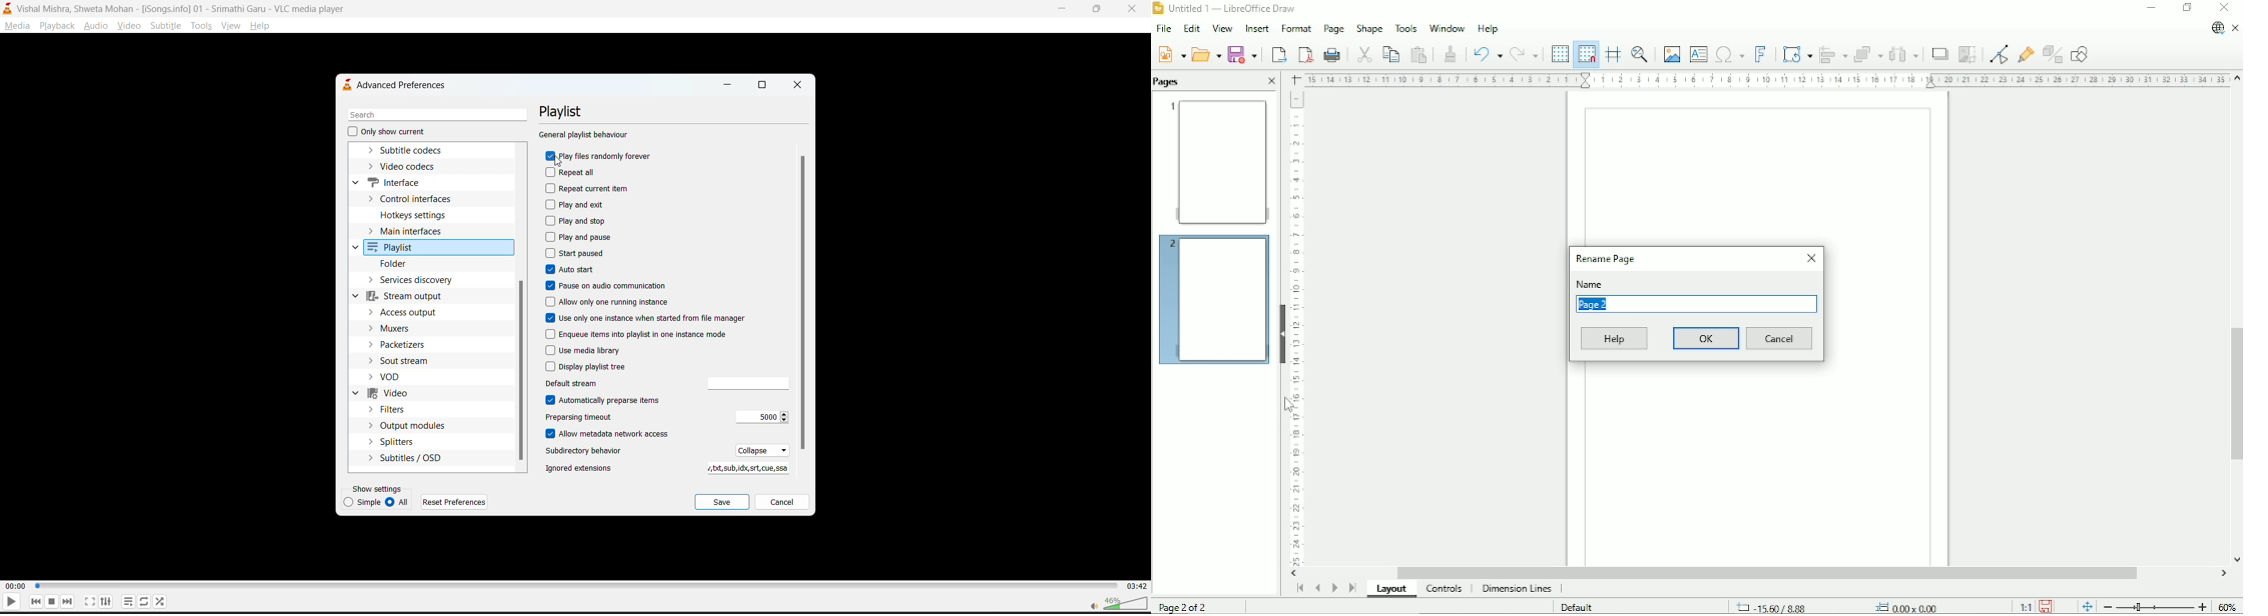 The height and width of the screenshot is (616, 2268). What do you see at coordinates (579, 237) in the screenshot?
I see `play and pause` at bounding box center [579, 237].